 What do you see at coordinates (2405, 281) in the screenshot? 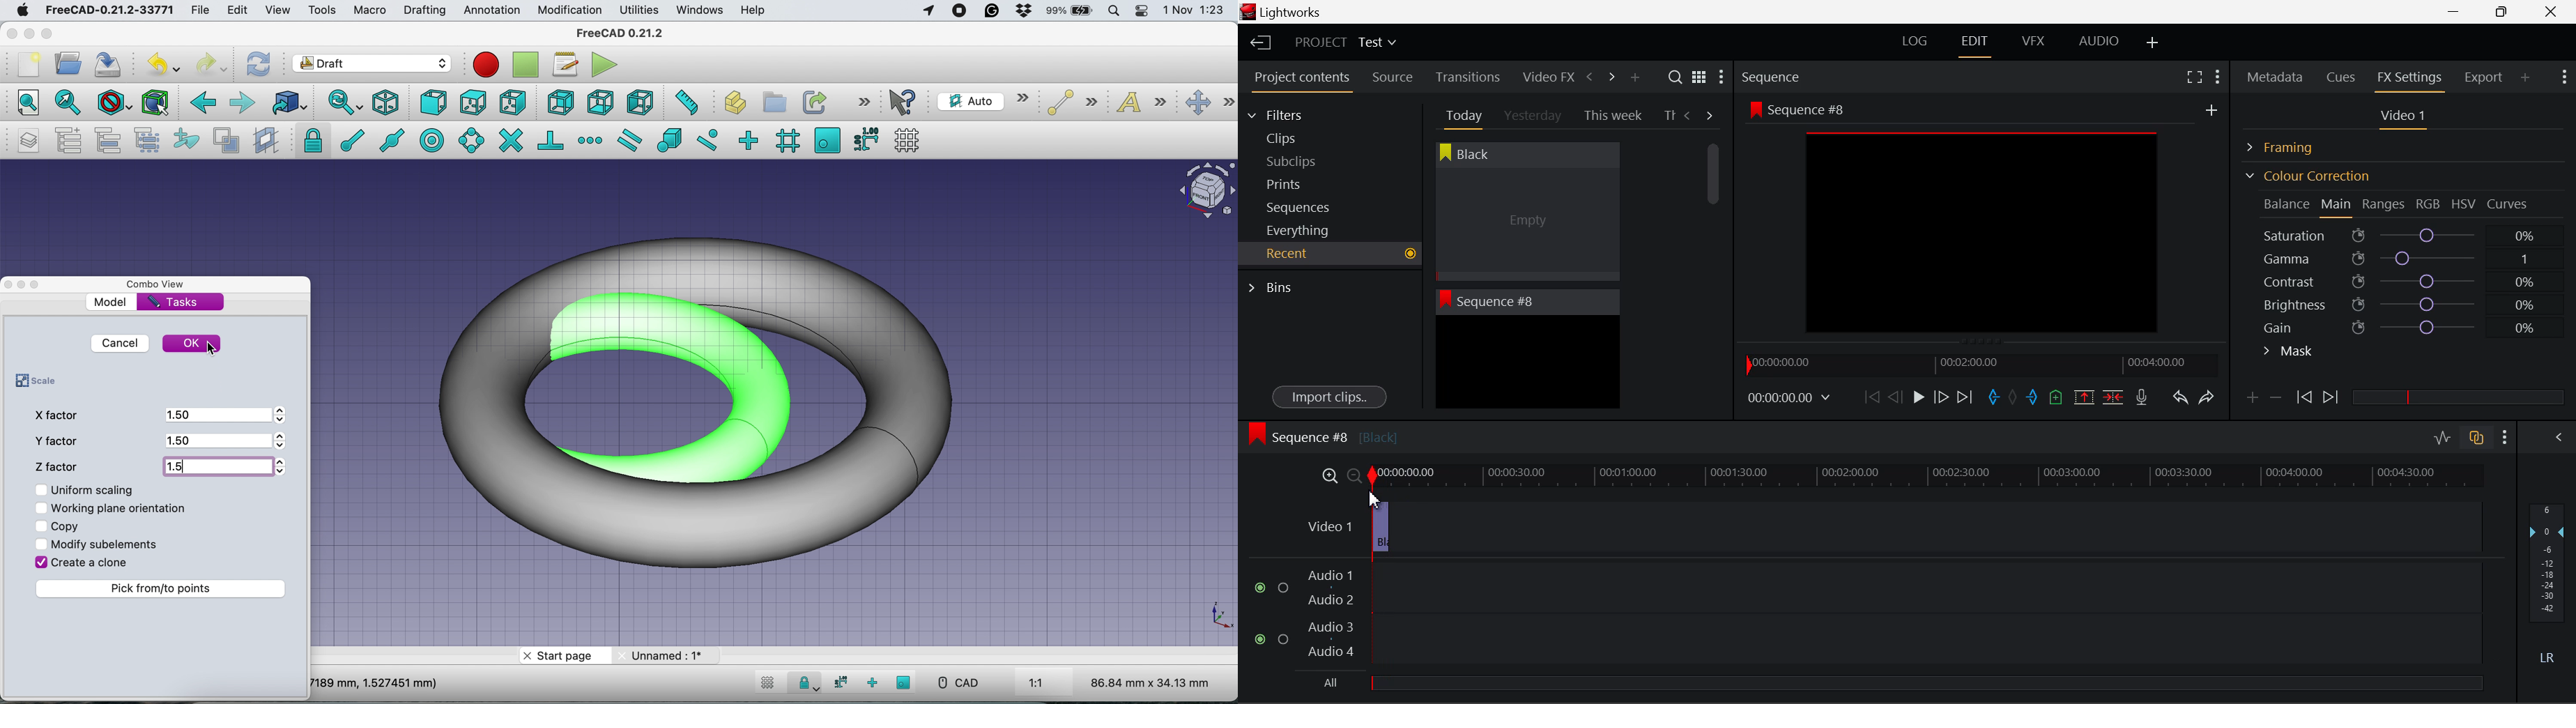
I see `Contrast` at bounding box center [2405, 281].